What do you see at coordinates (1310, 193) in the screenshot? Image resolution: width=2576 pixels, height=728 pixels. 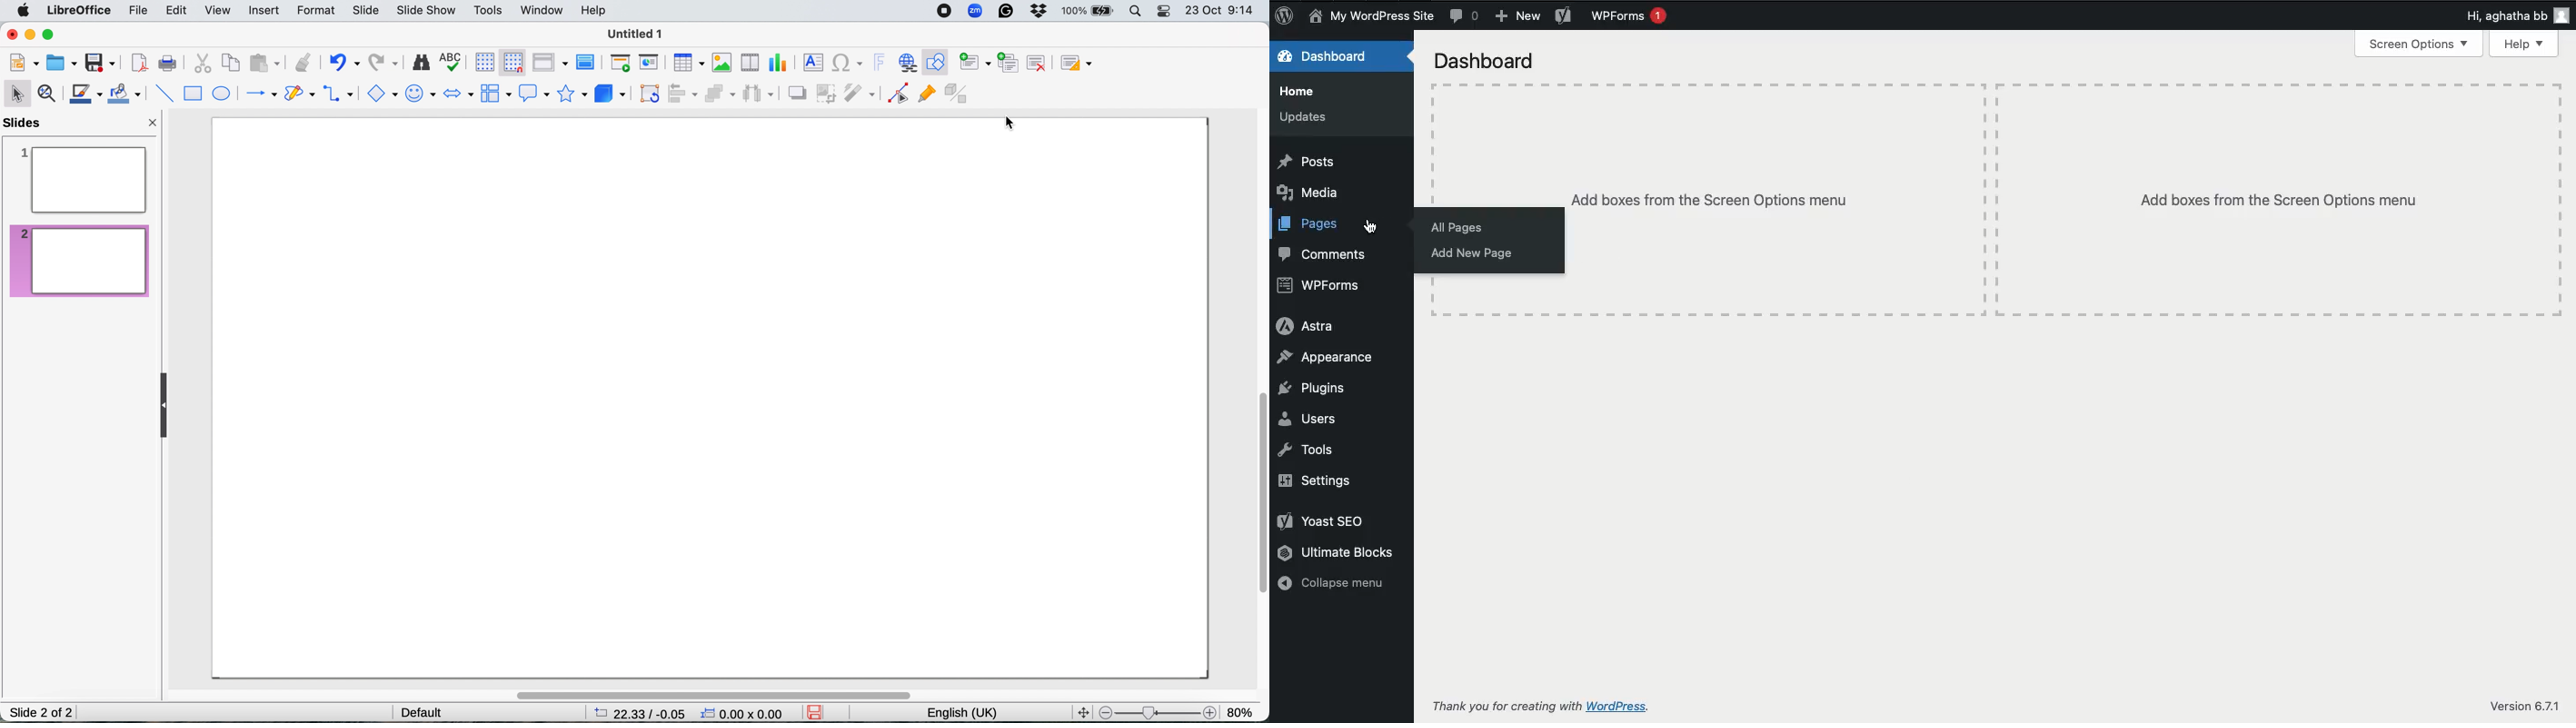 I see `Media` at bounding box center [1310, 193].